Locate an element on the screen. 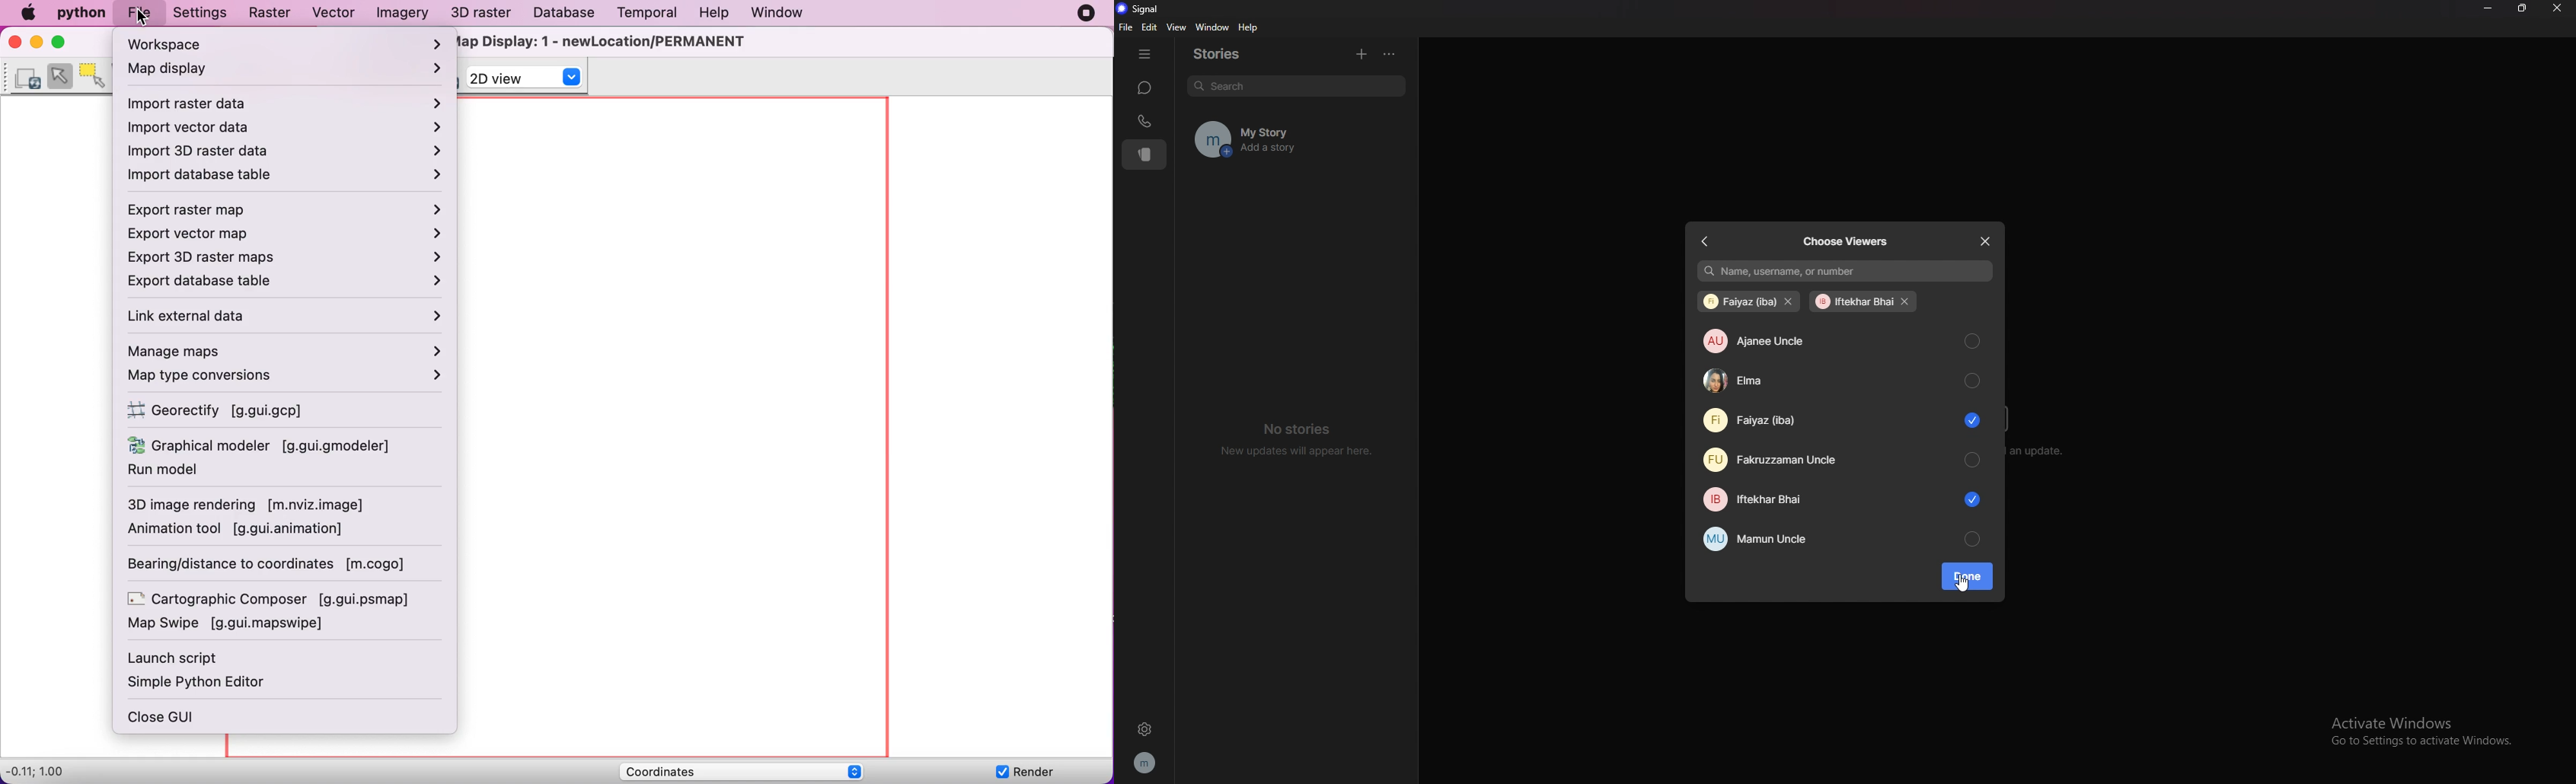 This screenshot has height=784, width=2576. iftekhar bhai is located at coordinates (1853, 302).